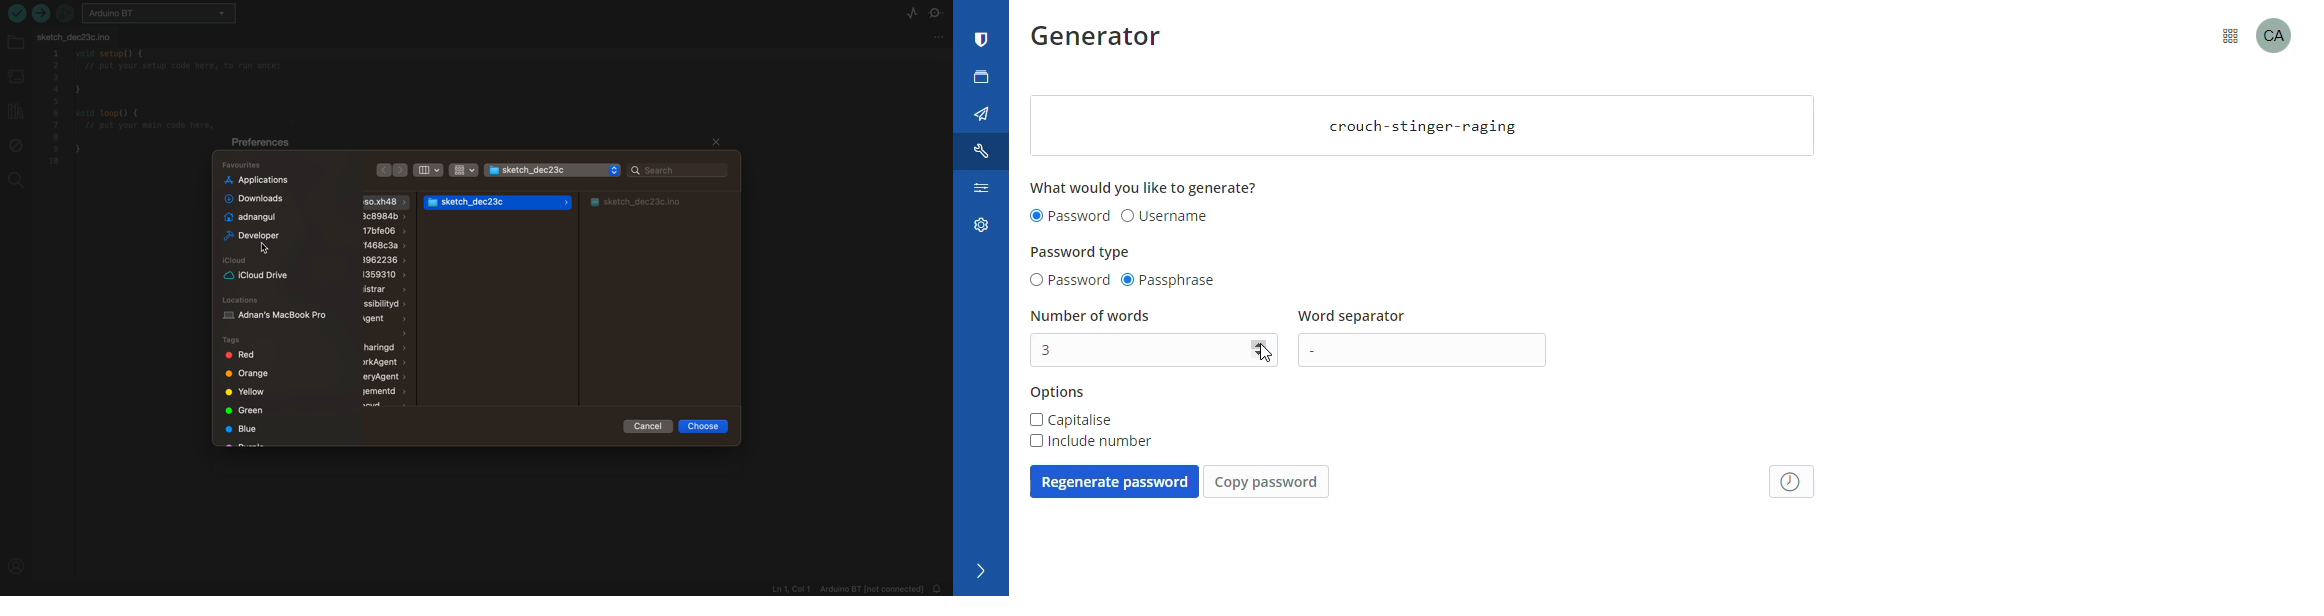 The image size is (2324, 616). What do you see at coordinates (1092, 316) in the screenshot?
I see `number of words` at bounding box center [1092, 316].